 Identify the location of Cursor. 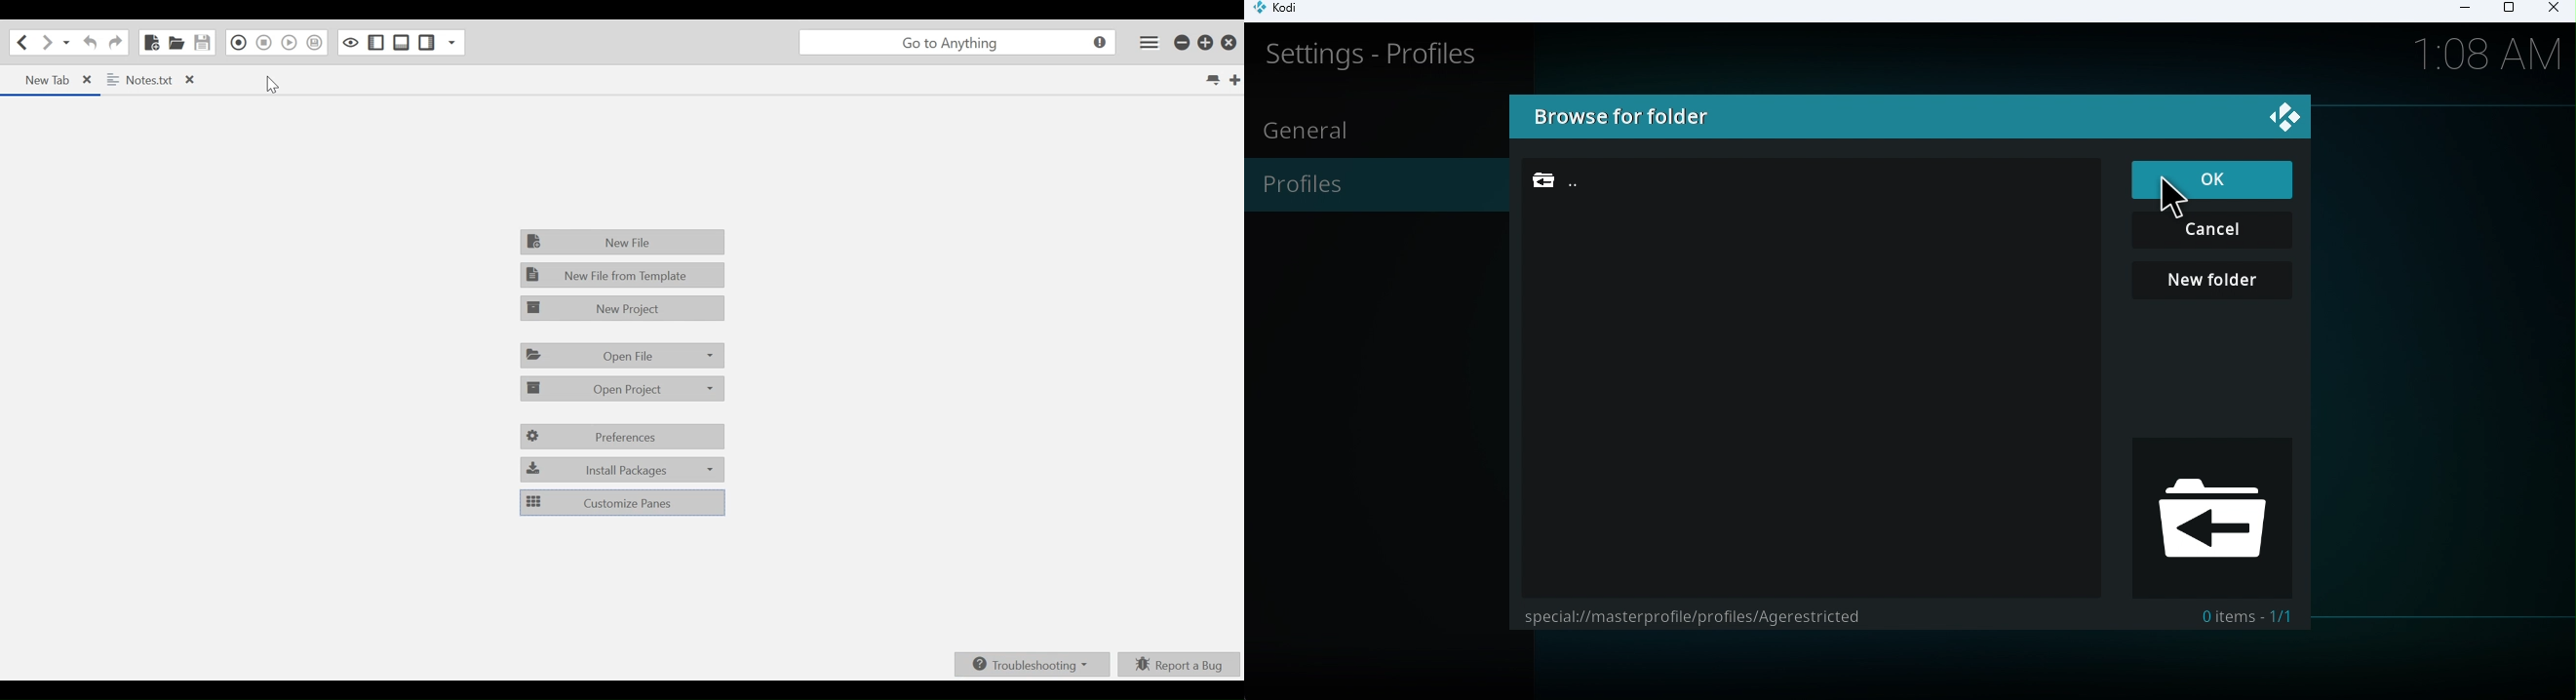
(272, 84).